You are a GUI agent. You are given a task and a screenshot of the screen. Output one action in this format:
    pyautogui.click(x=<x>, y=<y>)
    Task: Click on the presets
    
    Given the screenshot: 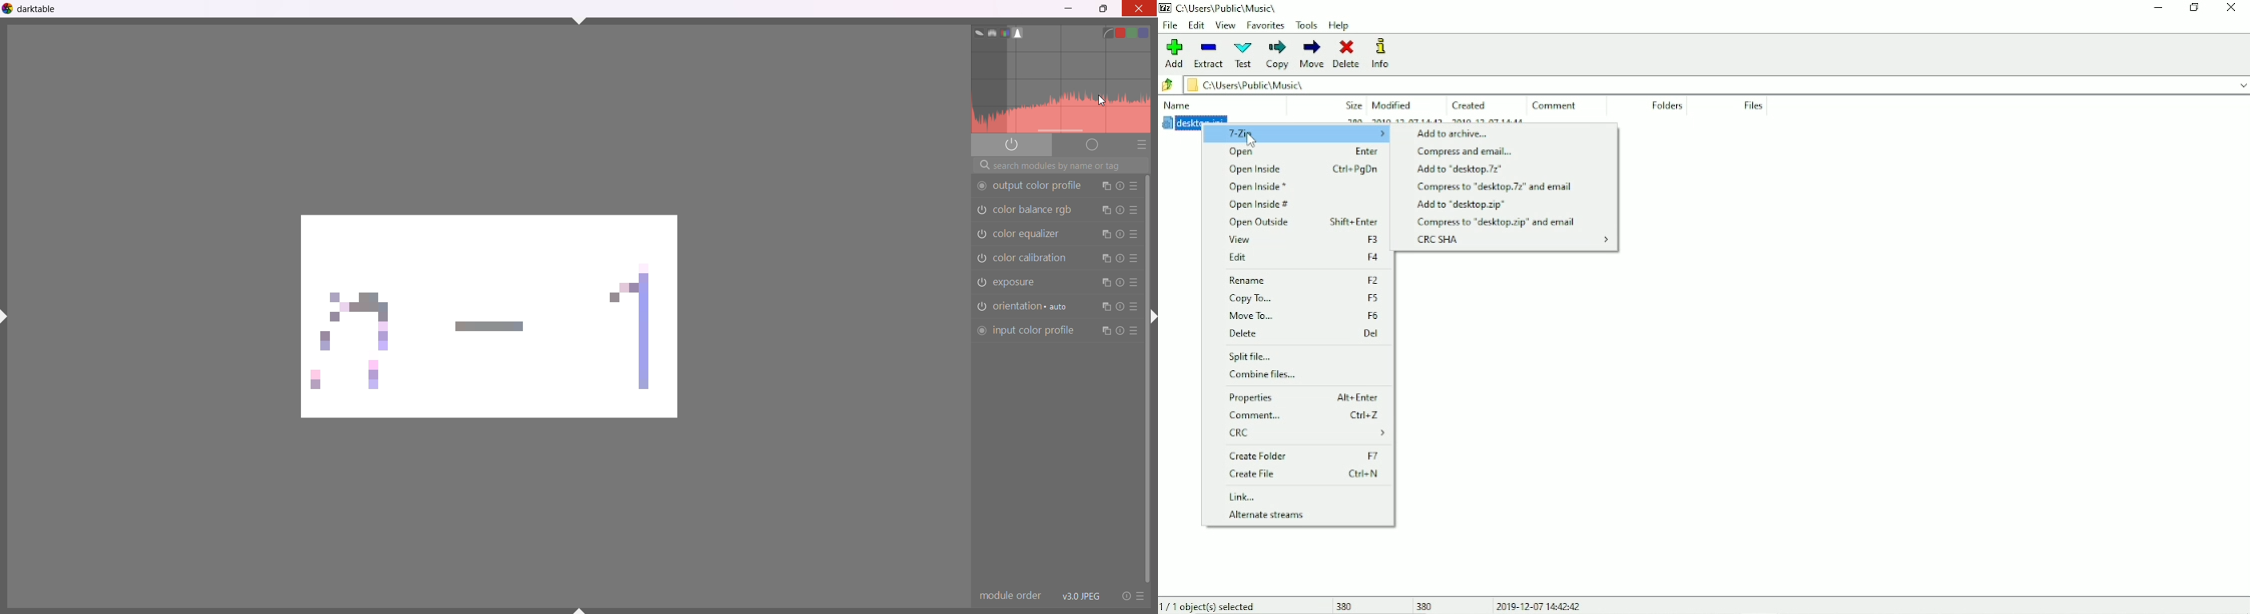 What is the action you would take?
    pyautogui.click(x=1134, y=307)
    